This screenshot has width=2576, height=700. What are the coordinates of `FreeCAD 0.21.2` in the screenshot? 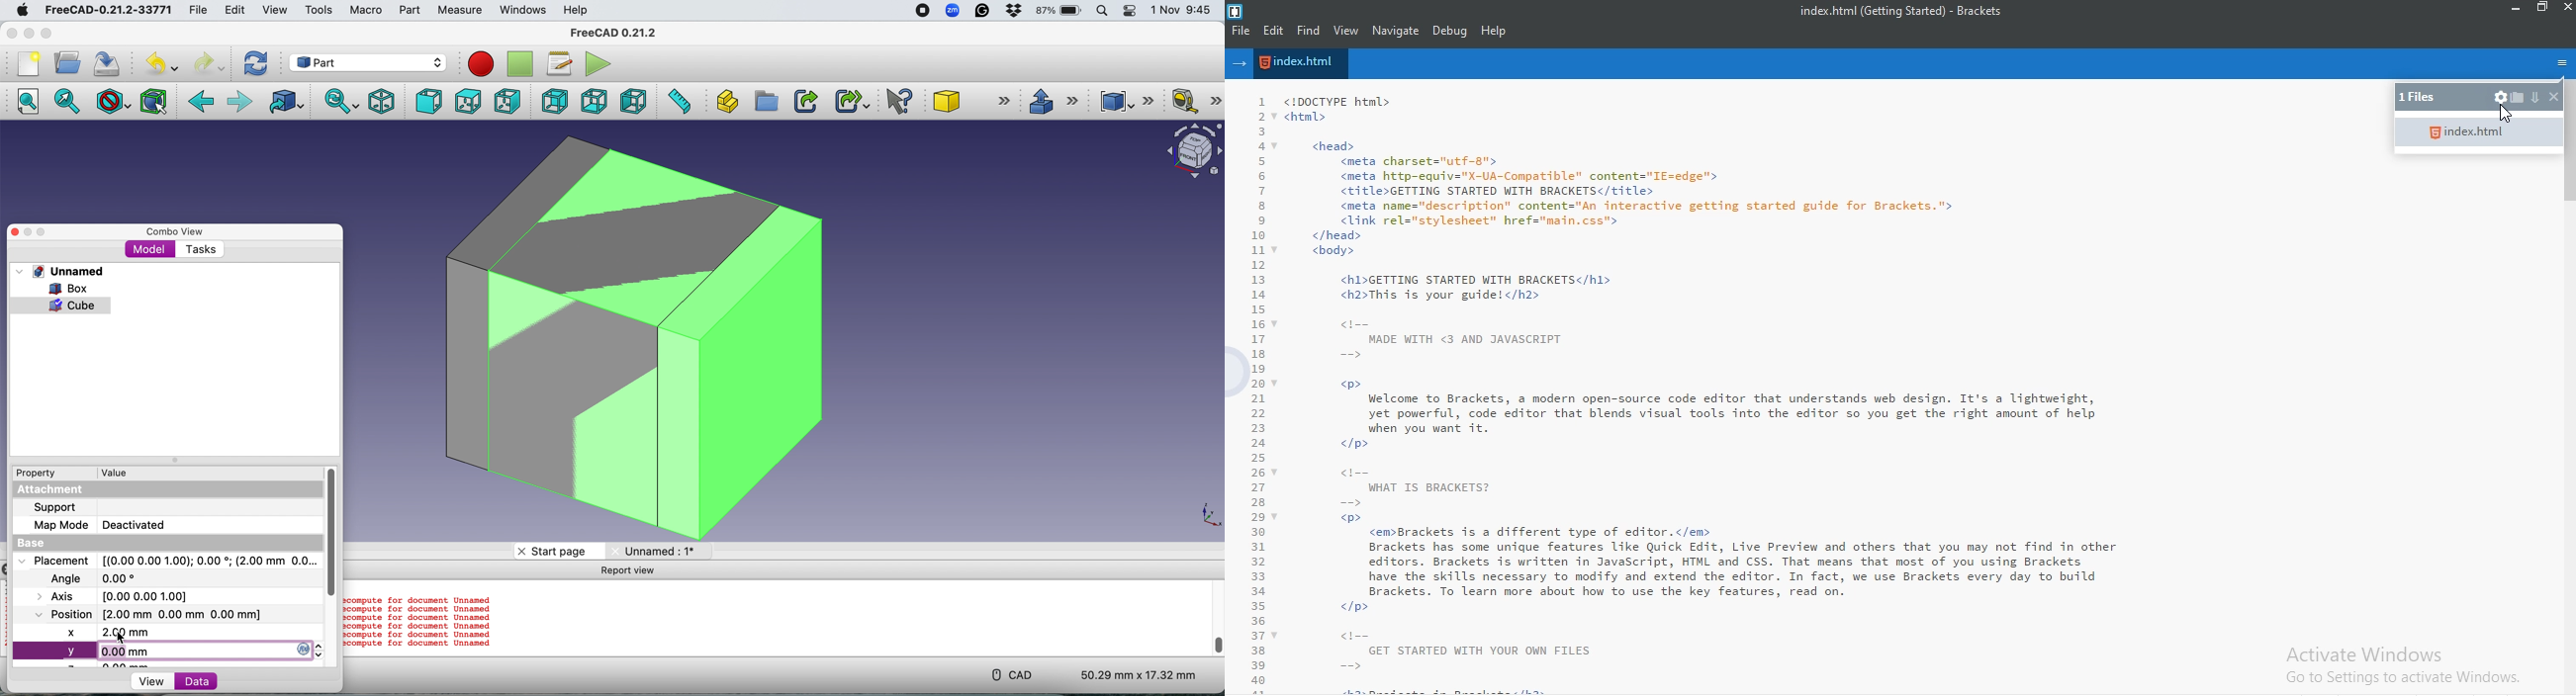 It's located at (615, 34).